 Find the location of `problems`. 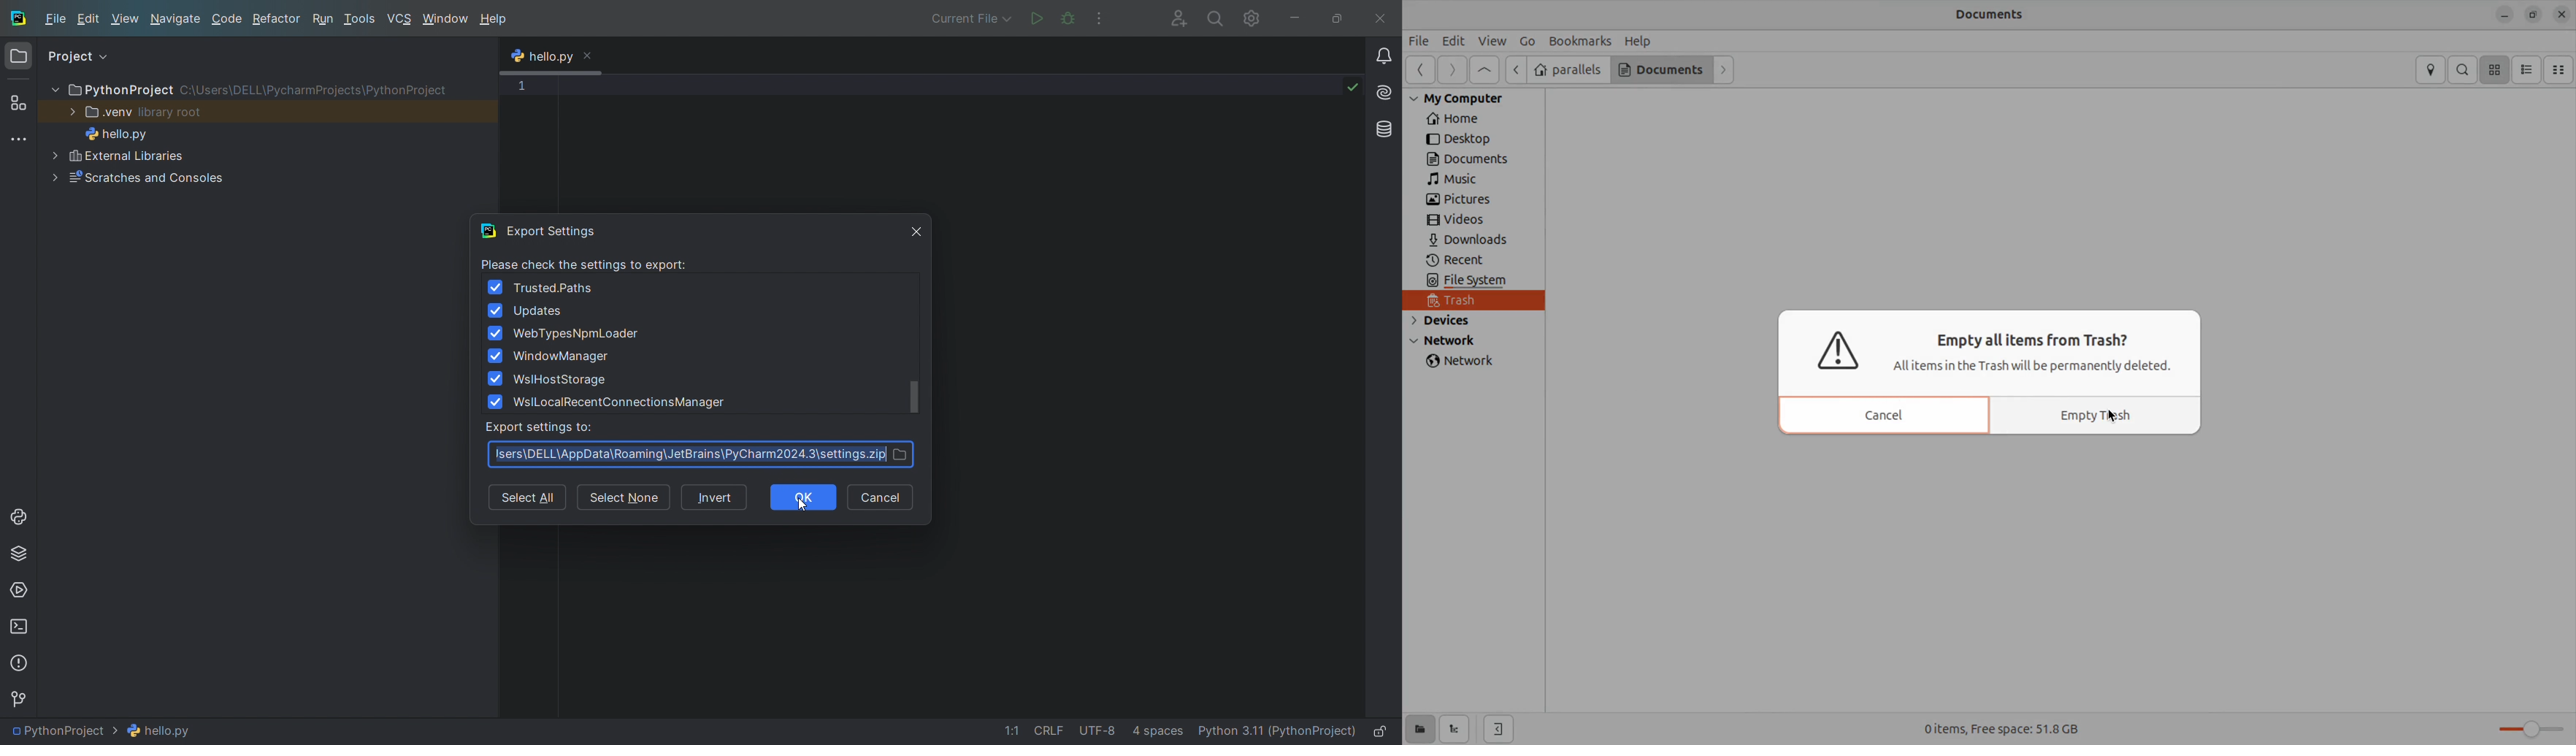

problems is located at coordinates (19, 665).